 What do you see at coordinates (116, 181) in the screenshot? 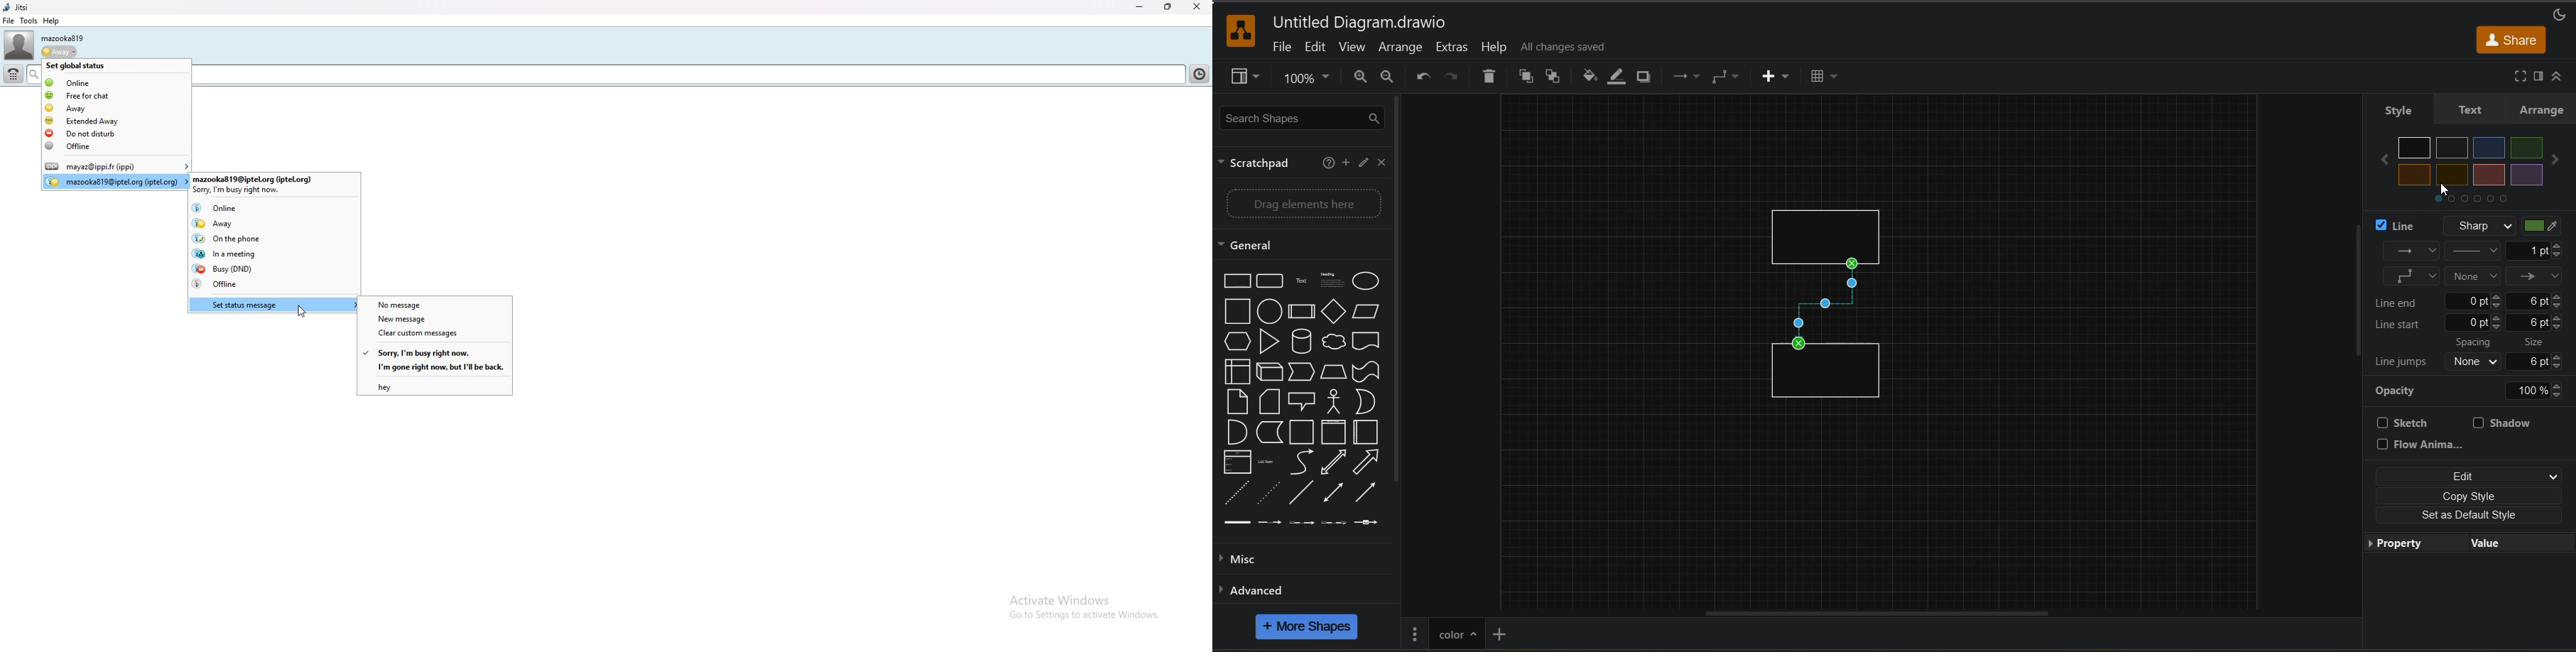
I see `user account` at bounding box center [116, 181].